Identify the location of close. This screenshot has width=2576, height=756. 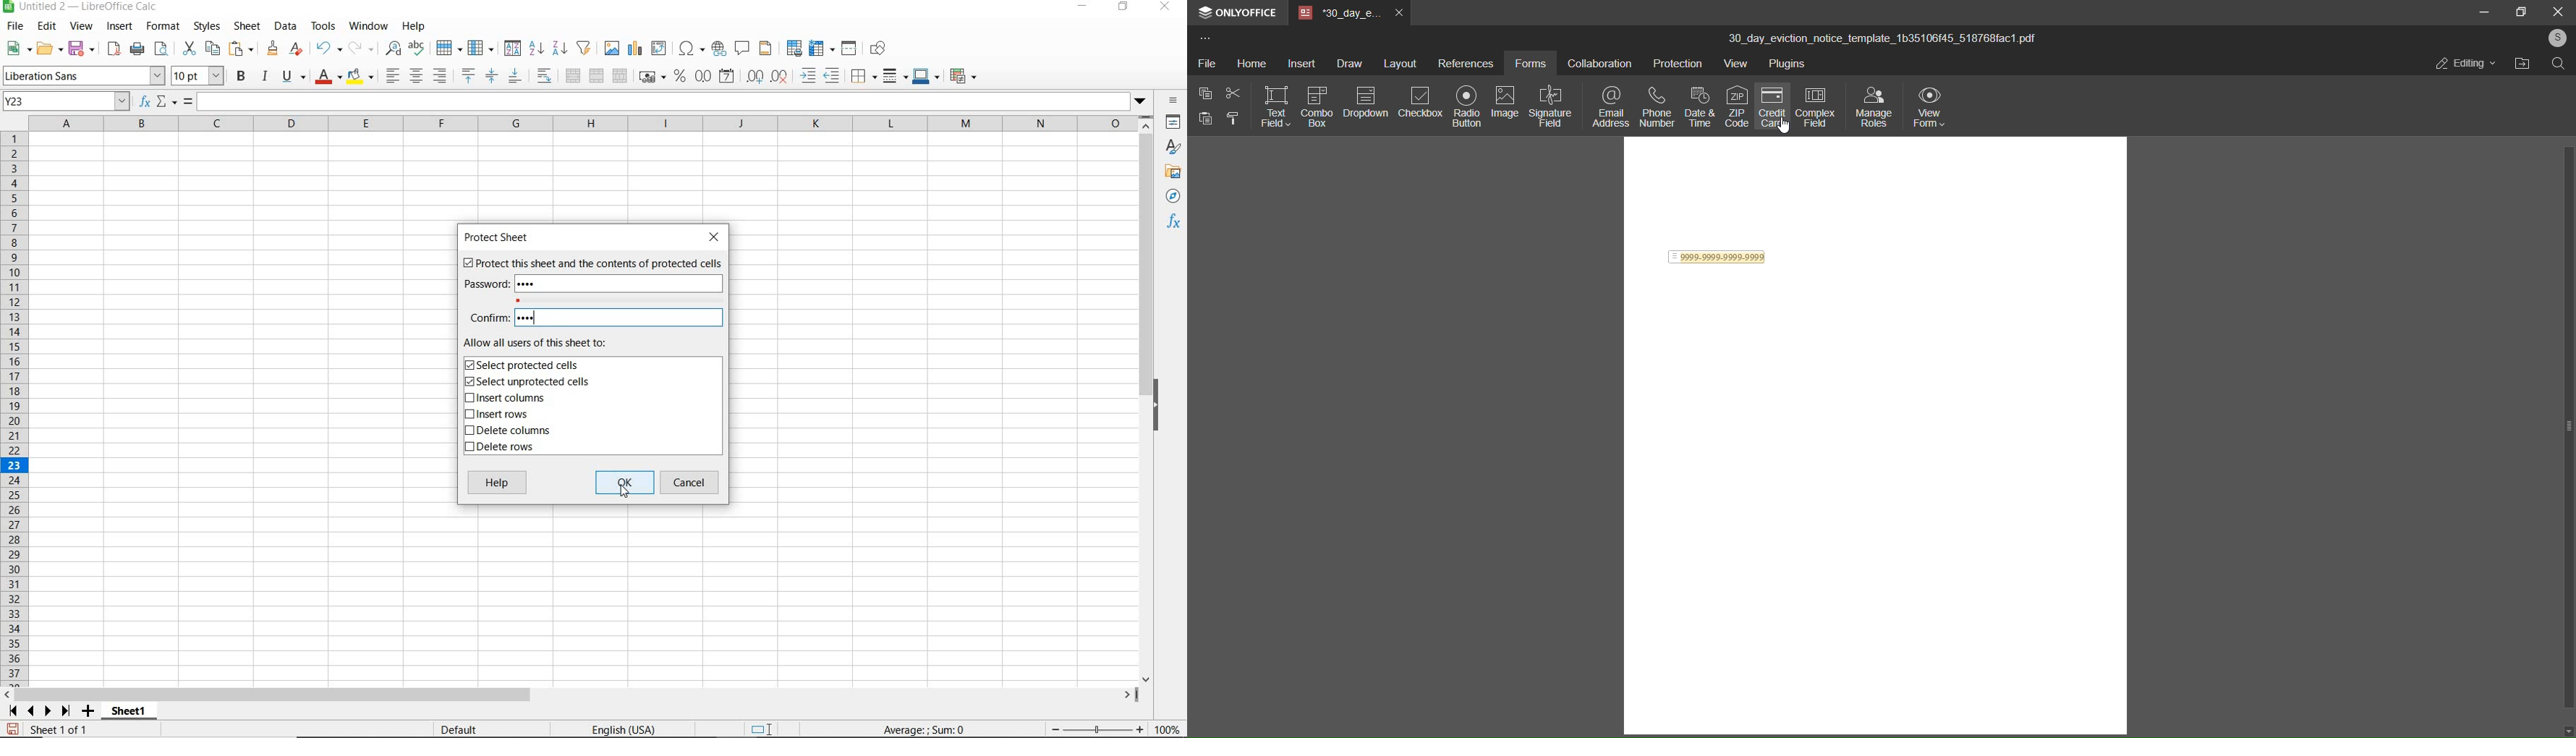
(2556, 11).